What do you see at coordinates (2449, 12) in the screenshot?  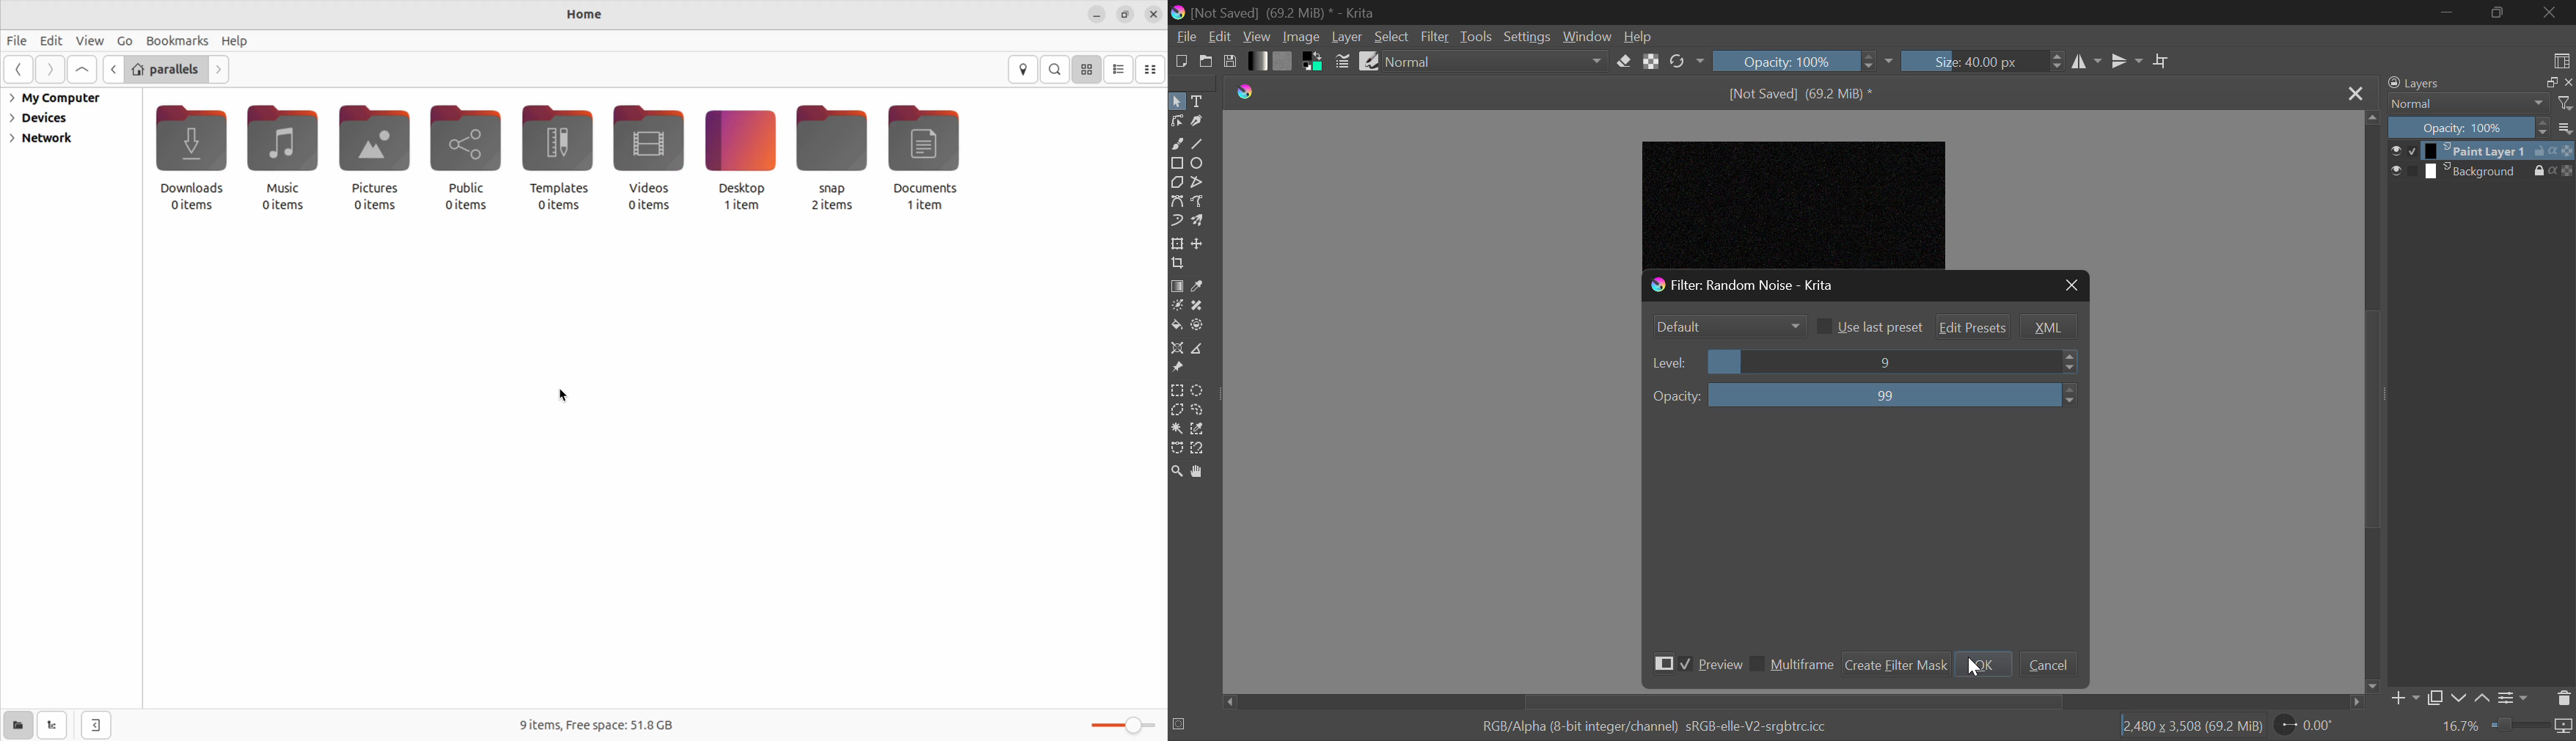 I see `Restore Down` at bounding box center [2449, 12].